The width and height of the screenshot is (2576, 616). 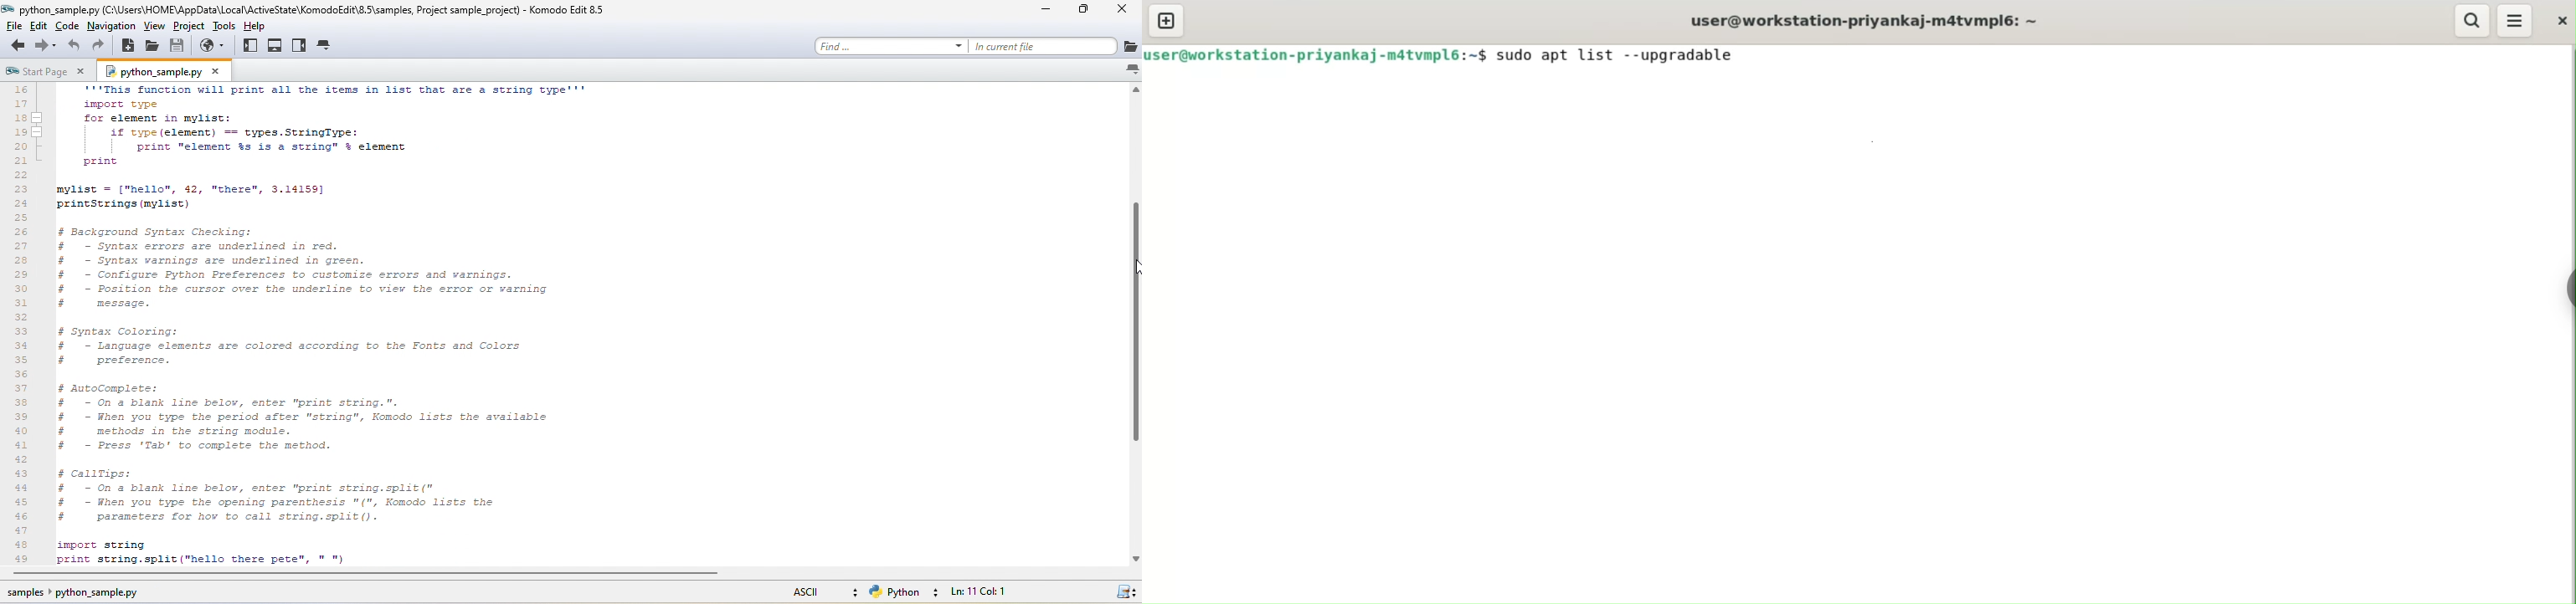 I want to click on menu, so click(x=2514, y=21).